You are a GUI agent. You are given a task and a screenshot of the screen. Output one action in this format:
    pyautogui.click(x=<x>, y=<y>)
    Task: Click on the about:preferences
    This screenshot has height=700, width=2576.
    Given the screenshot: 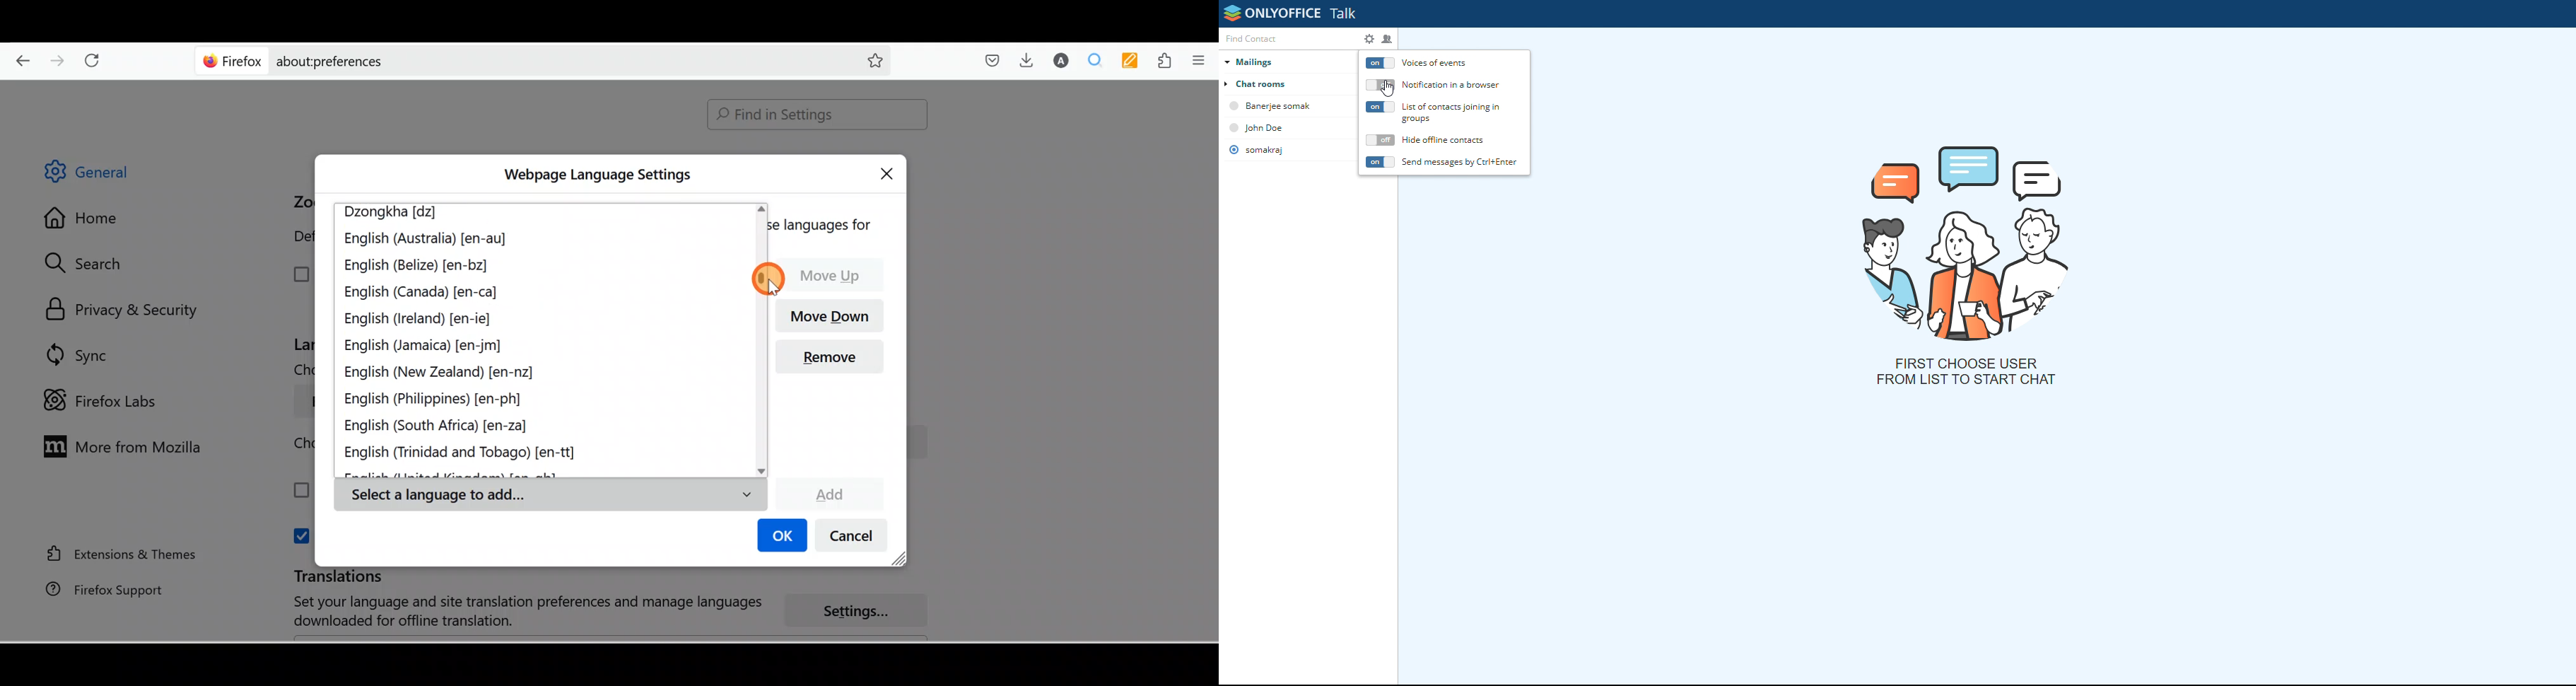 What is the action you would take?
    pyautogui.click(x=507, y=60)
    